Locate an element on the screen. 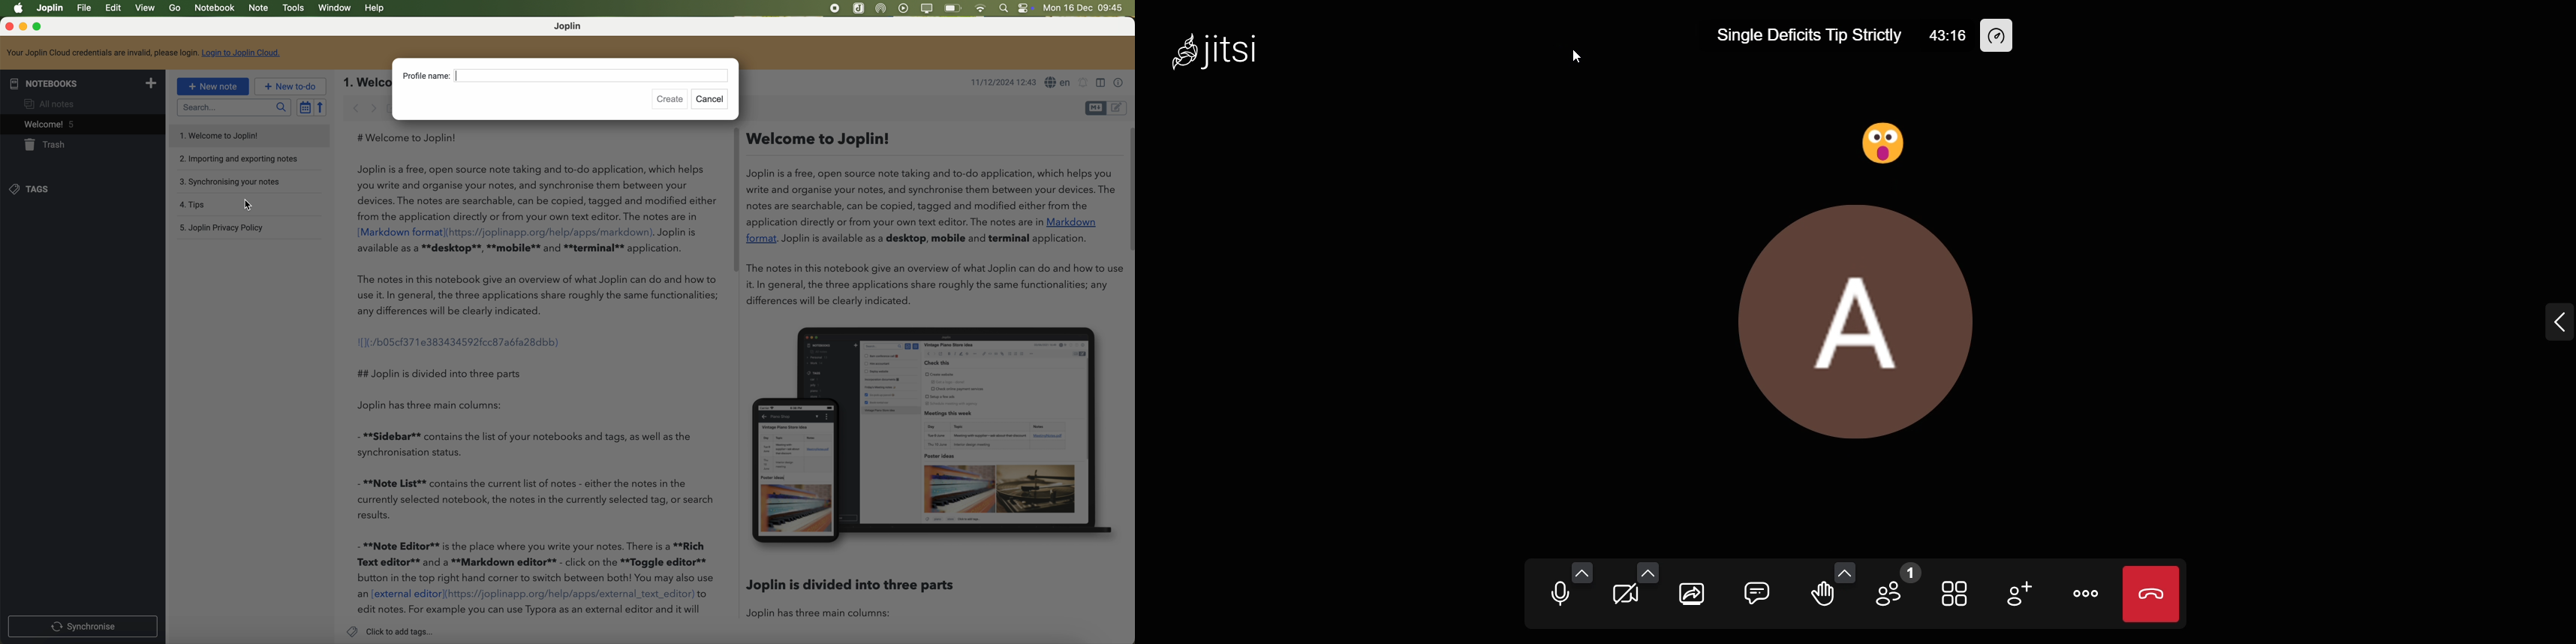 This screenshot has width=2576, height=644. controls is located at coordinates (1029, 8).